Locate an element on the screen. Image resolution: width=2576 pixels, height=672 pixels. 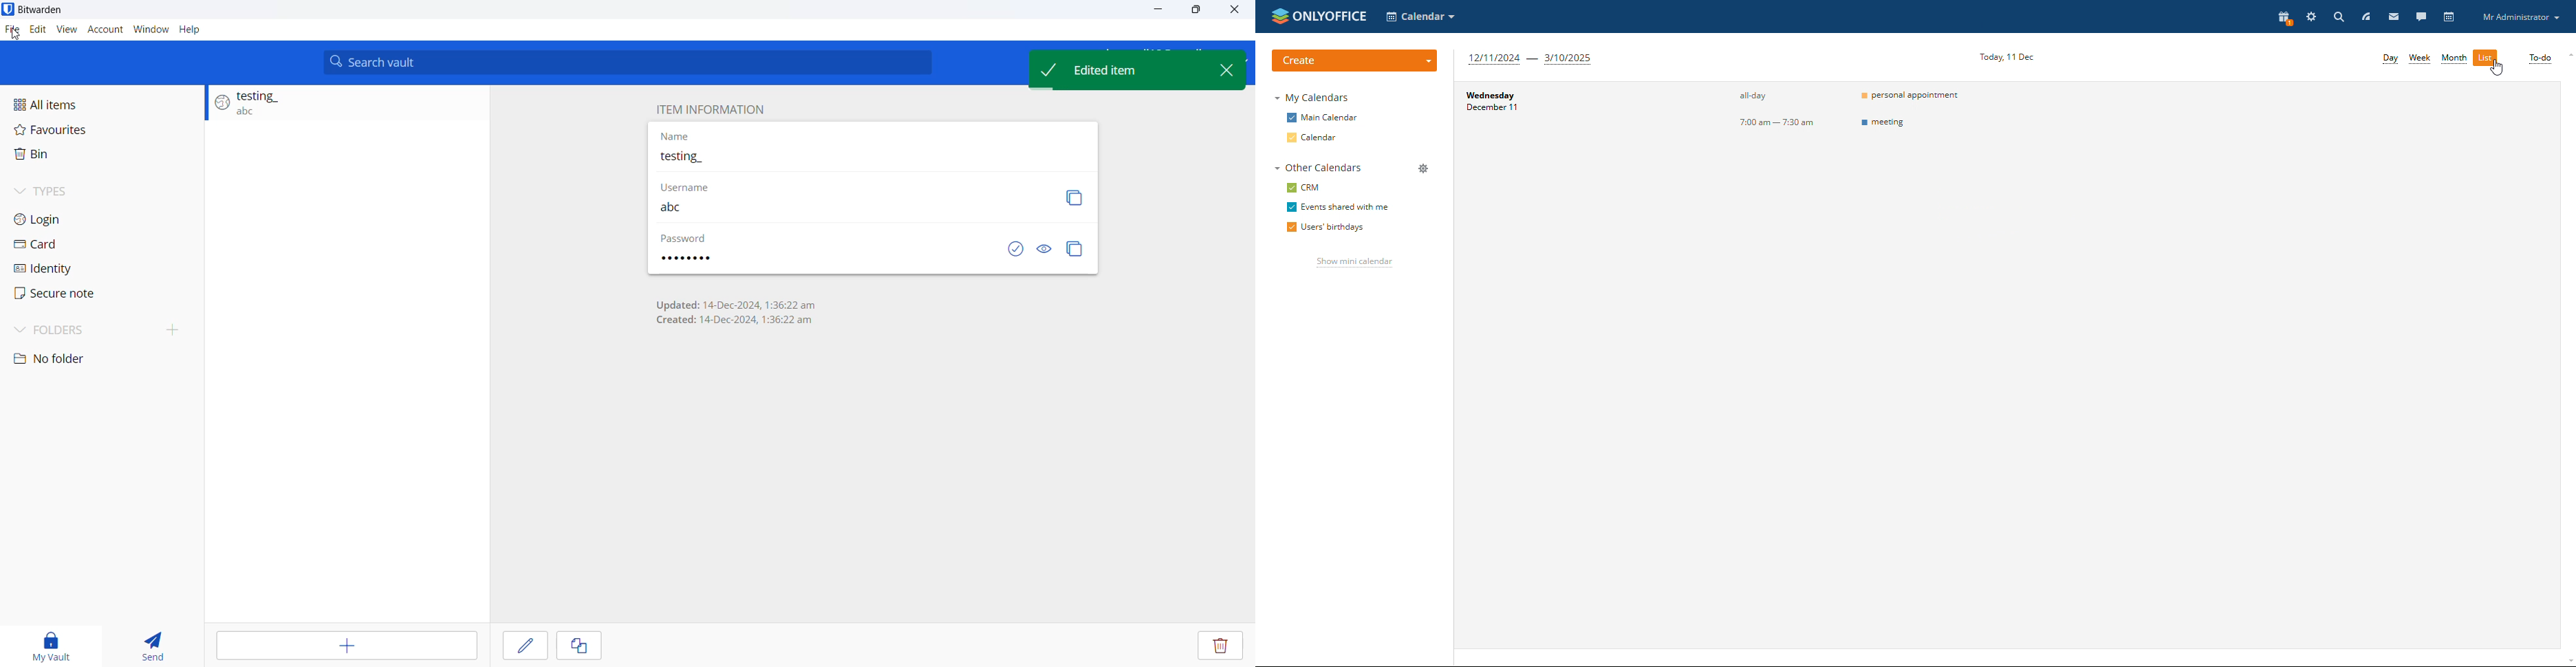
talk is located at coordinates (2421, 17).